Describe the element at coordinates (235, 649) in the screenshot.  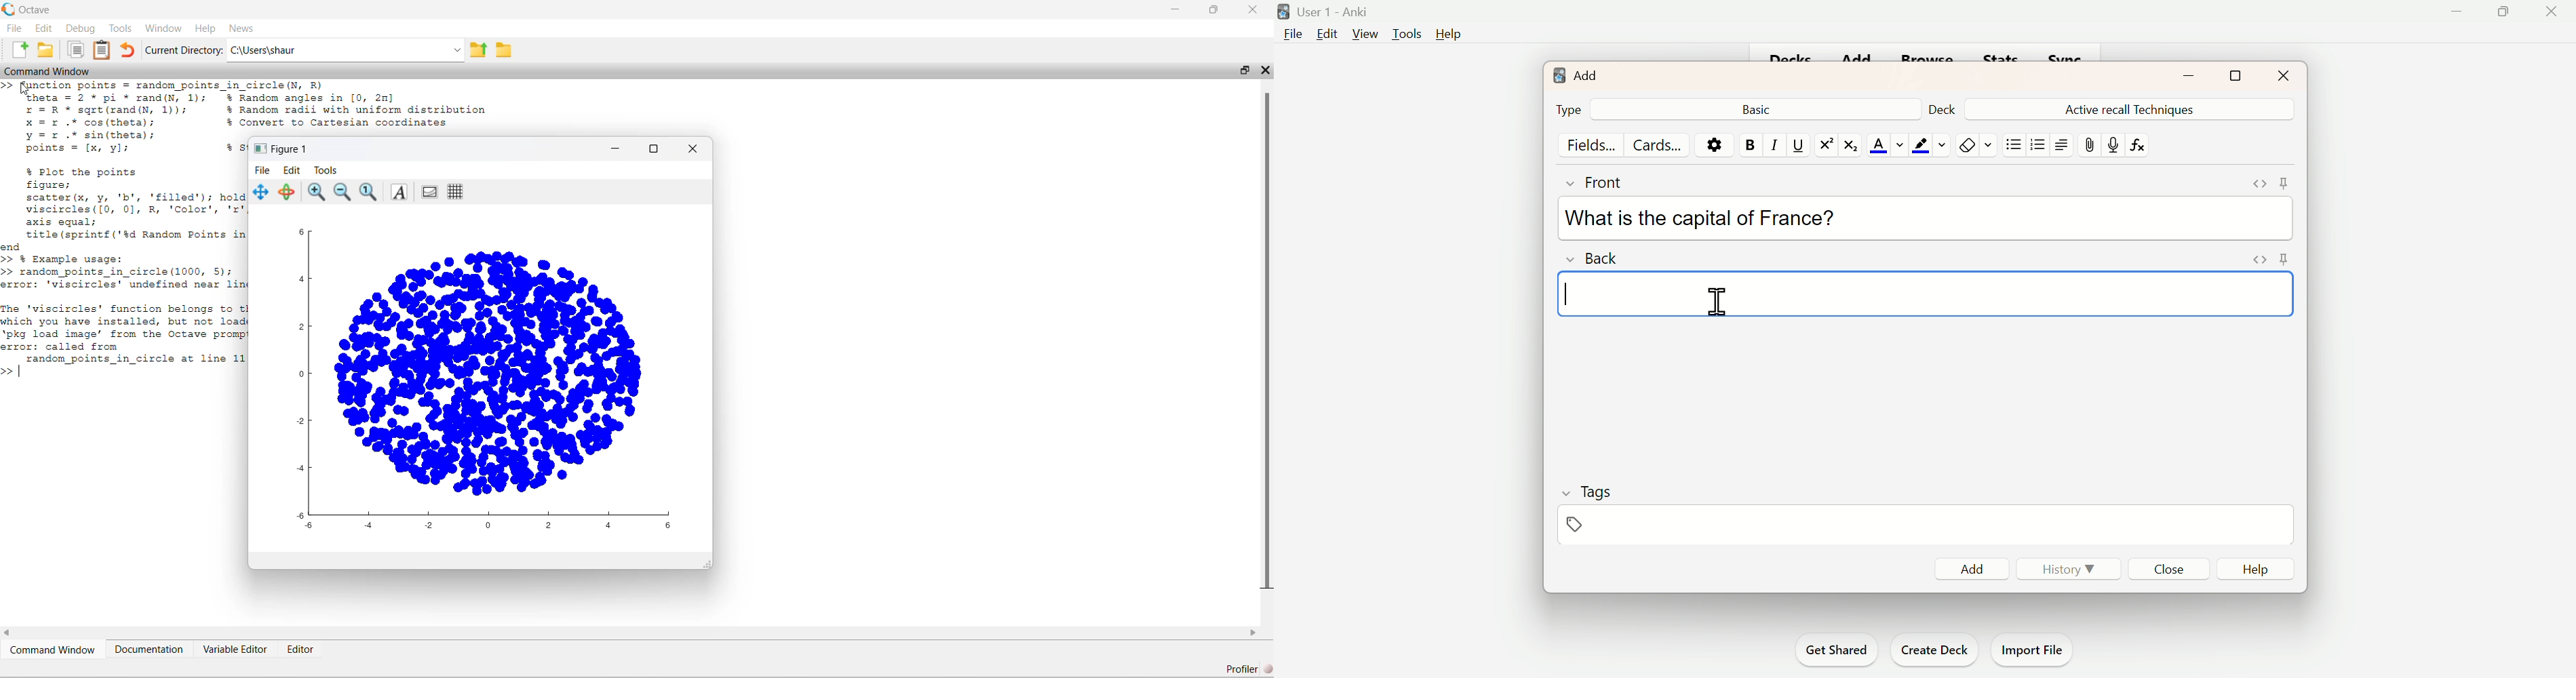
I see `Variable Editor` at that location.